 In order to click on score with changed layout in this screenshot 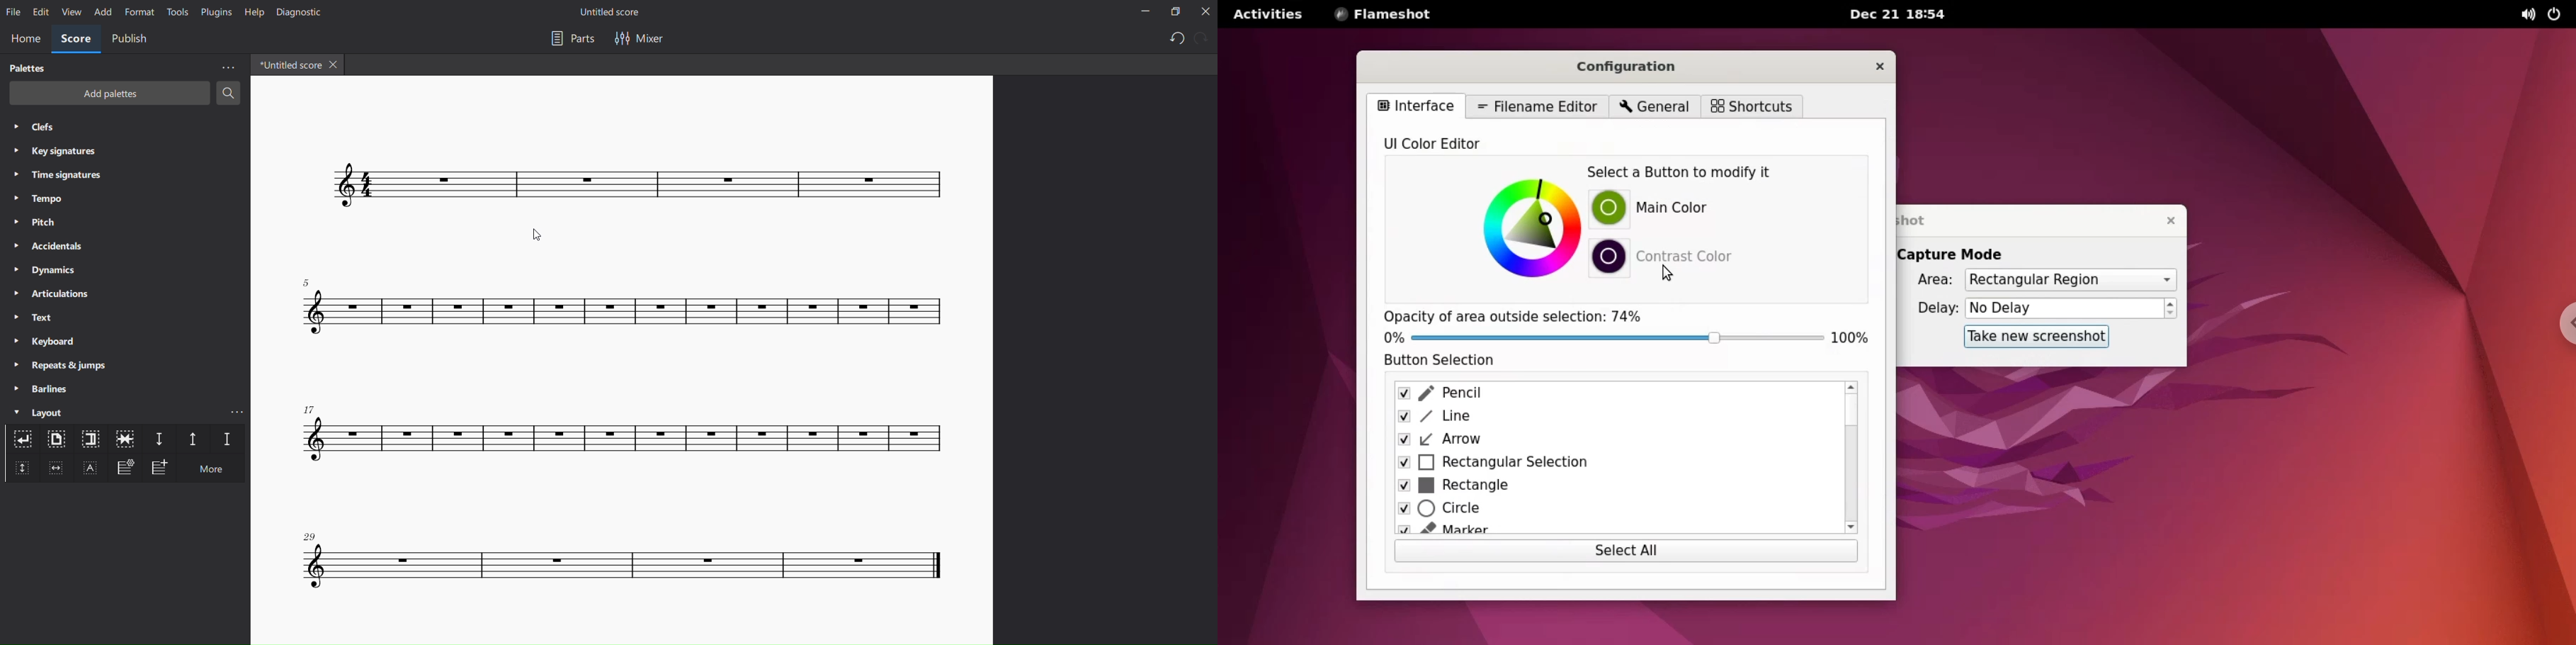, I will do `click(630, 314)`.